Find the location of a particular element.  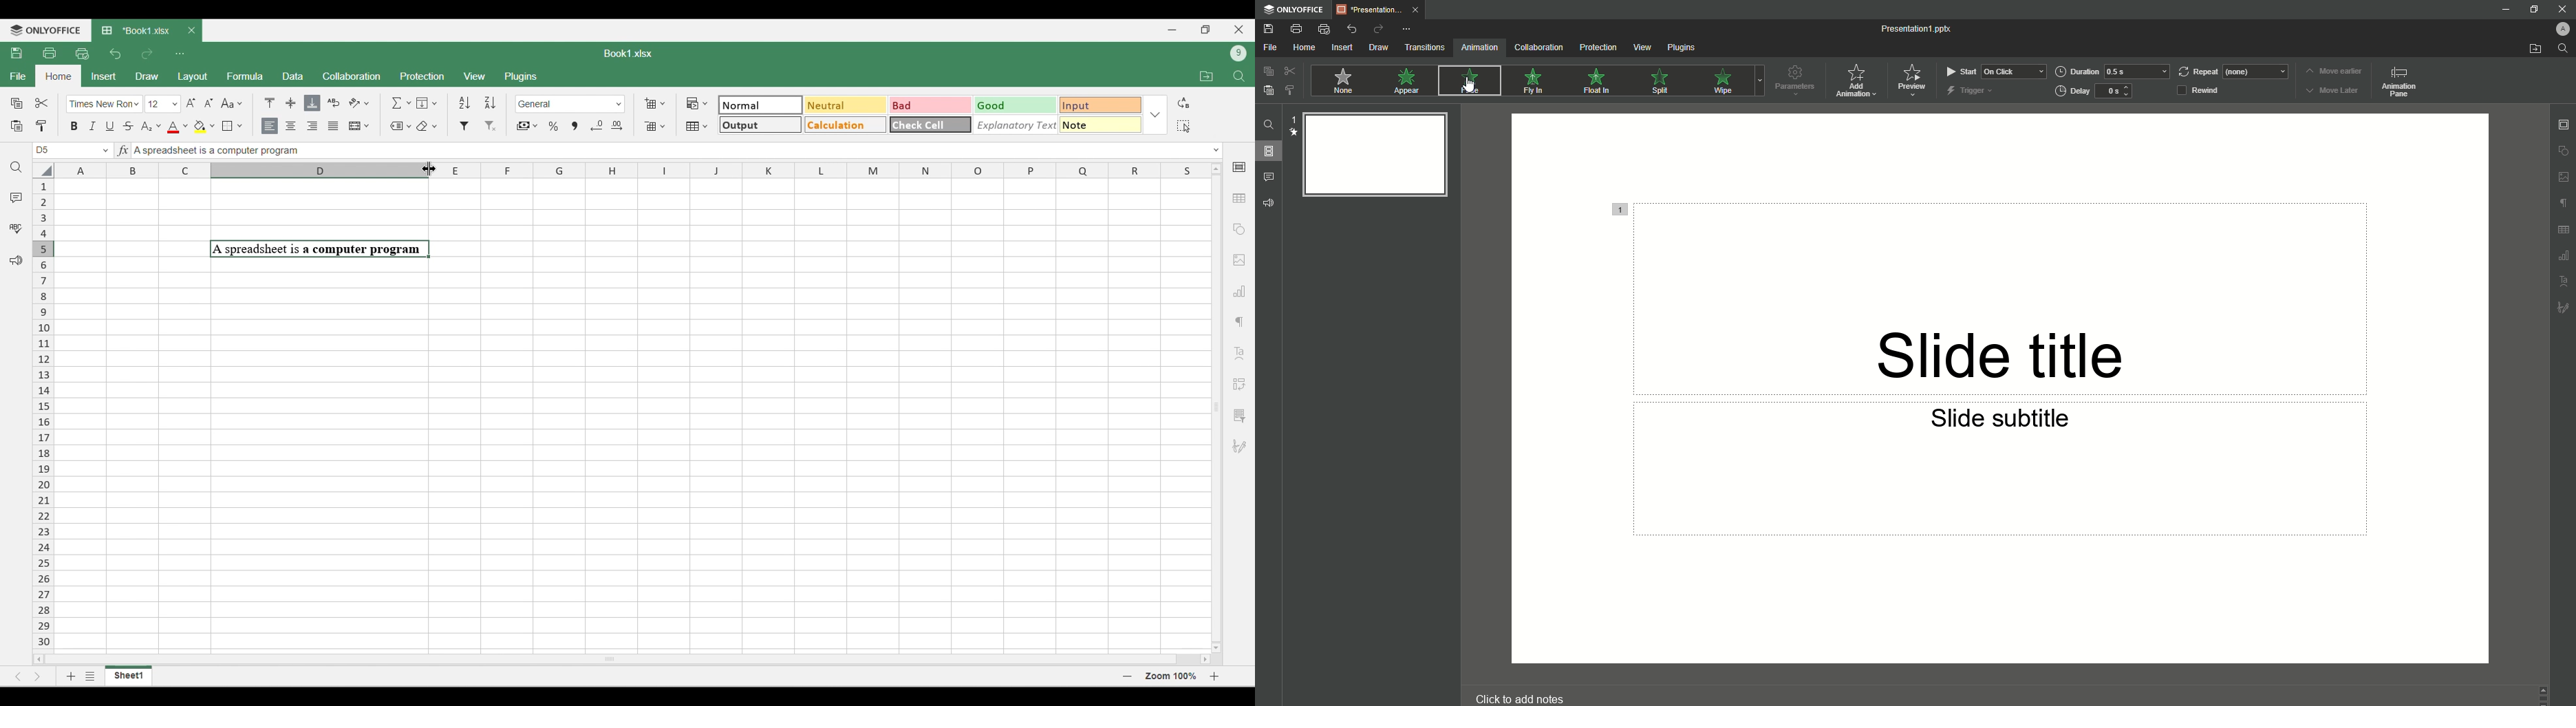

Move Later is located at coordinates (2333, 92).